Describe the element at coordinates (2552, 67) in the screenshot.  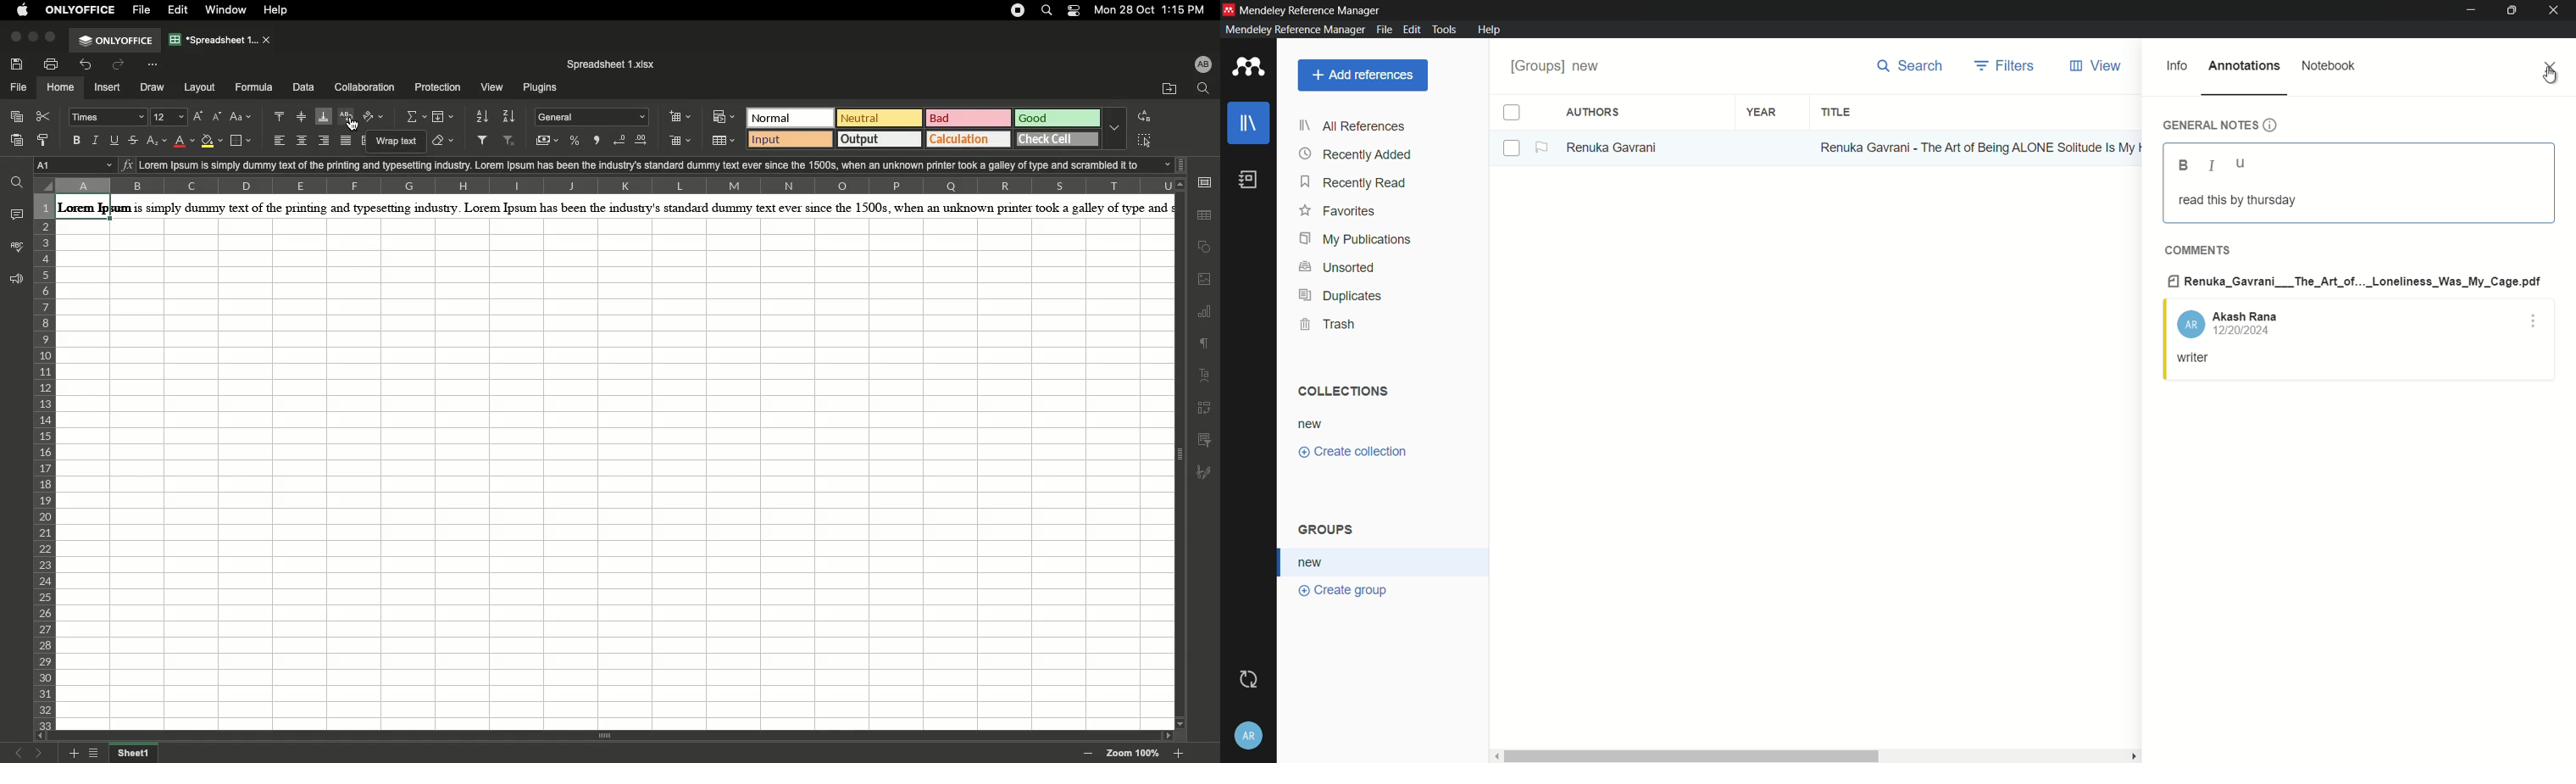
I see `close` at that location.